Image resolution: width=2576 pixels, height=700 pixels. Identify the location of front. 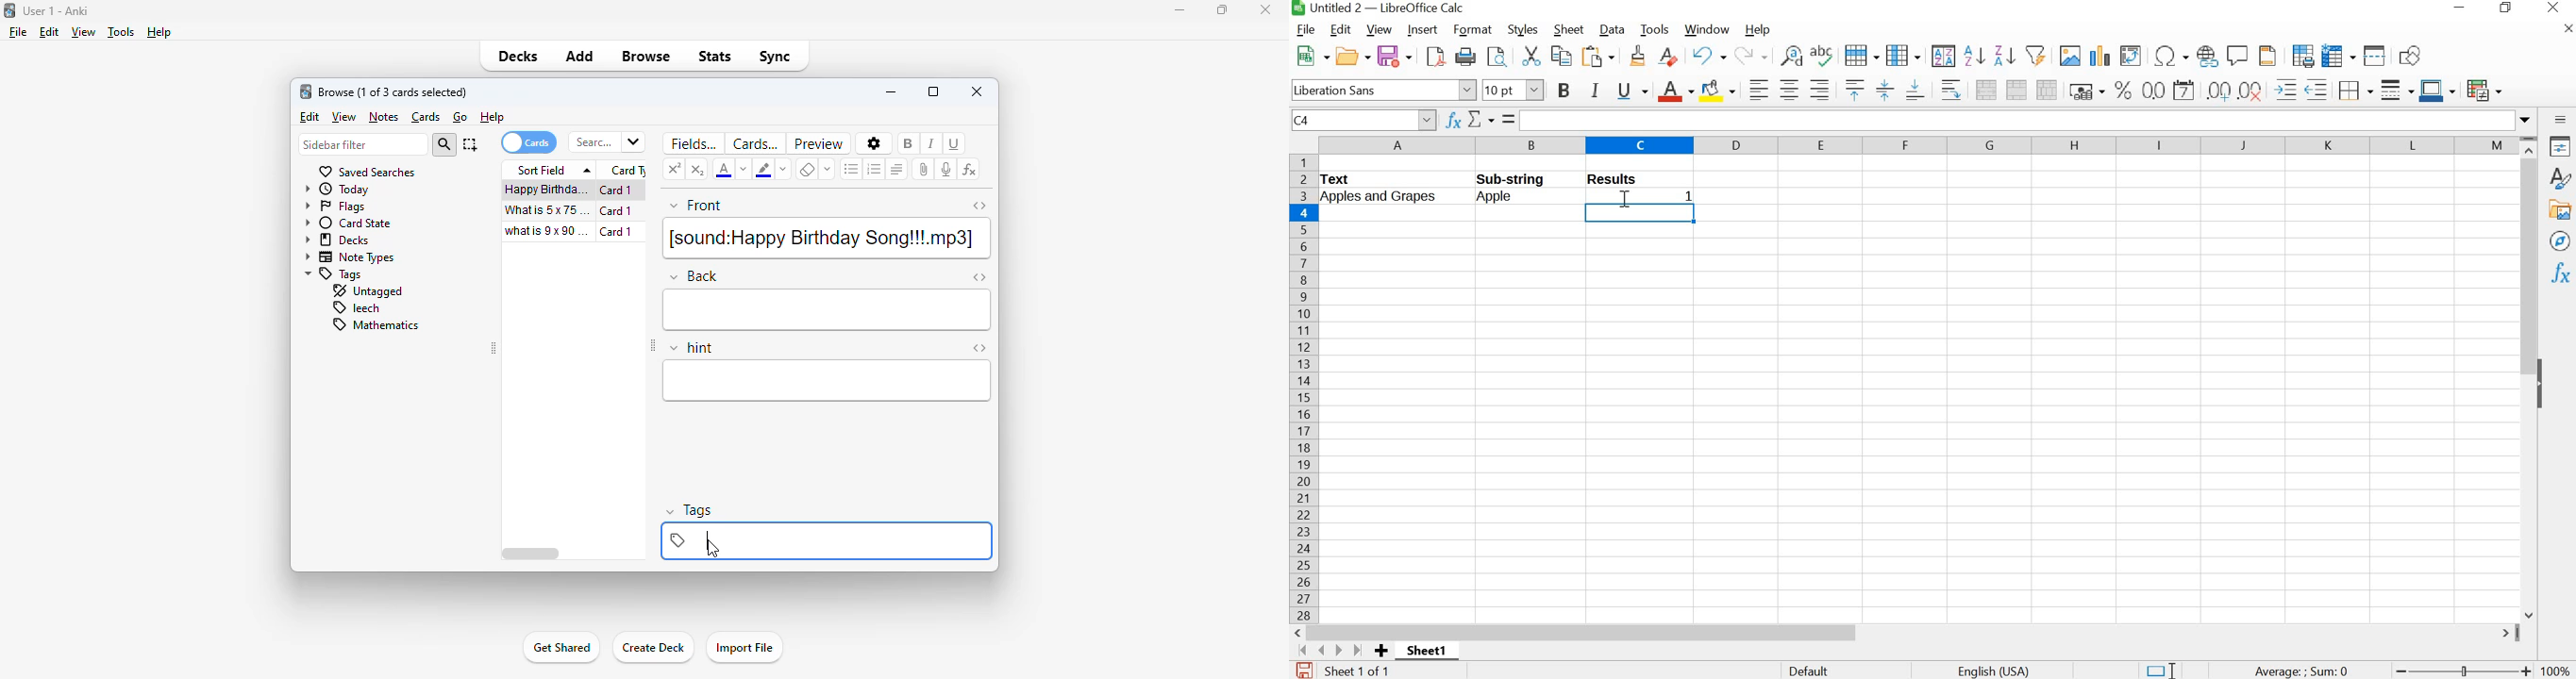
(696, 207).